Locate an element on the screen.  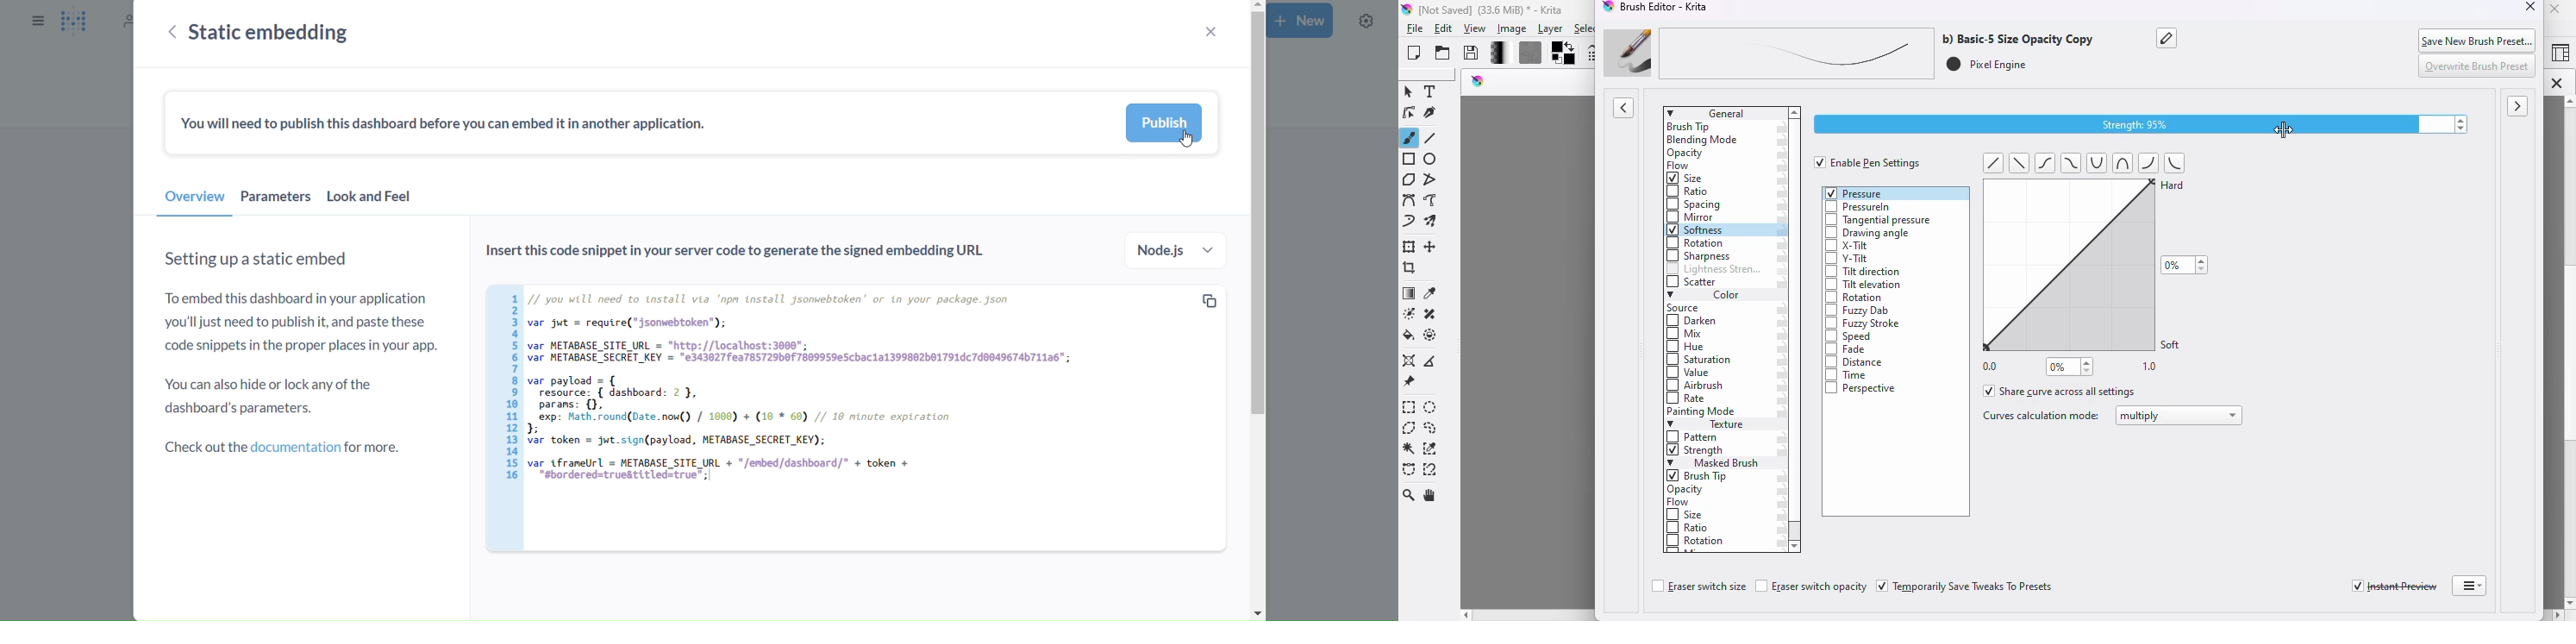
freehand brush tool is located at coordinates (1410, 137).